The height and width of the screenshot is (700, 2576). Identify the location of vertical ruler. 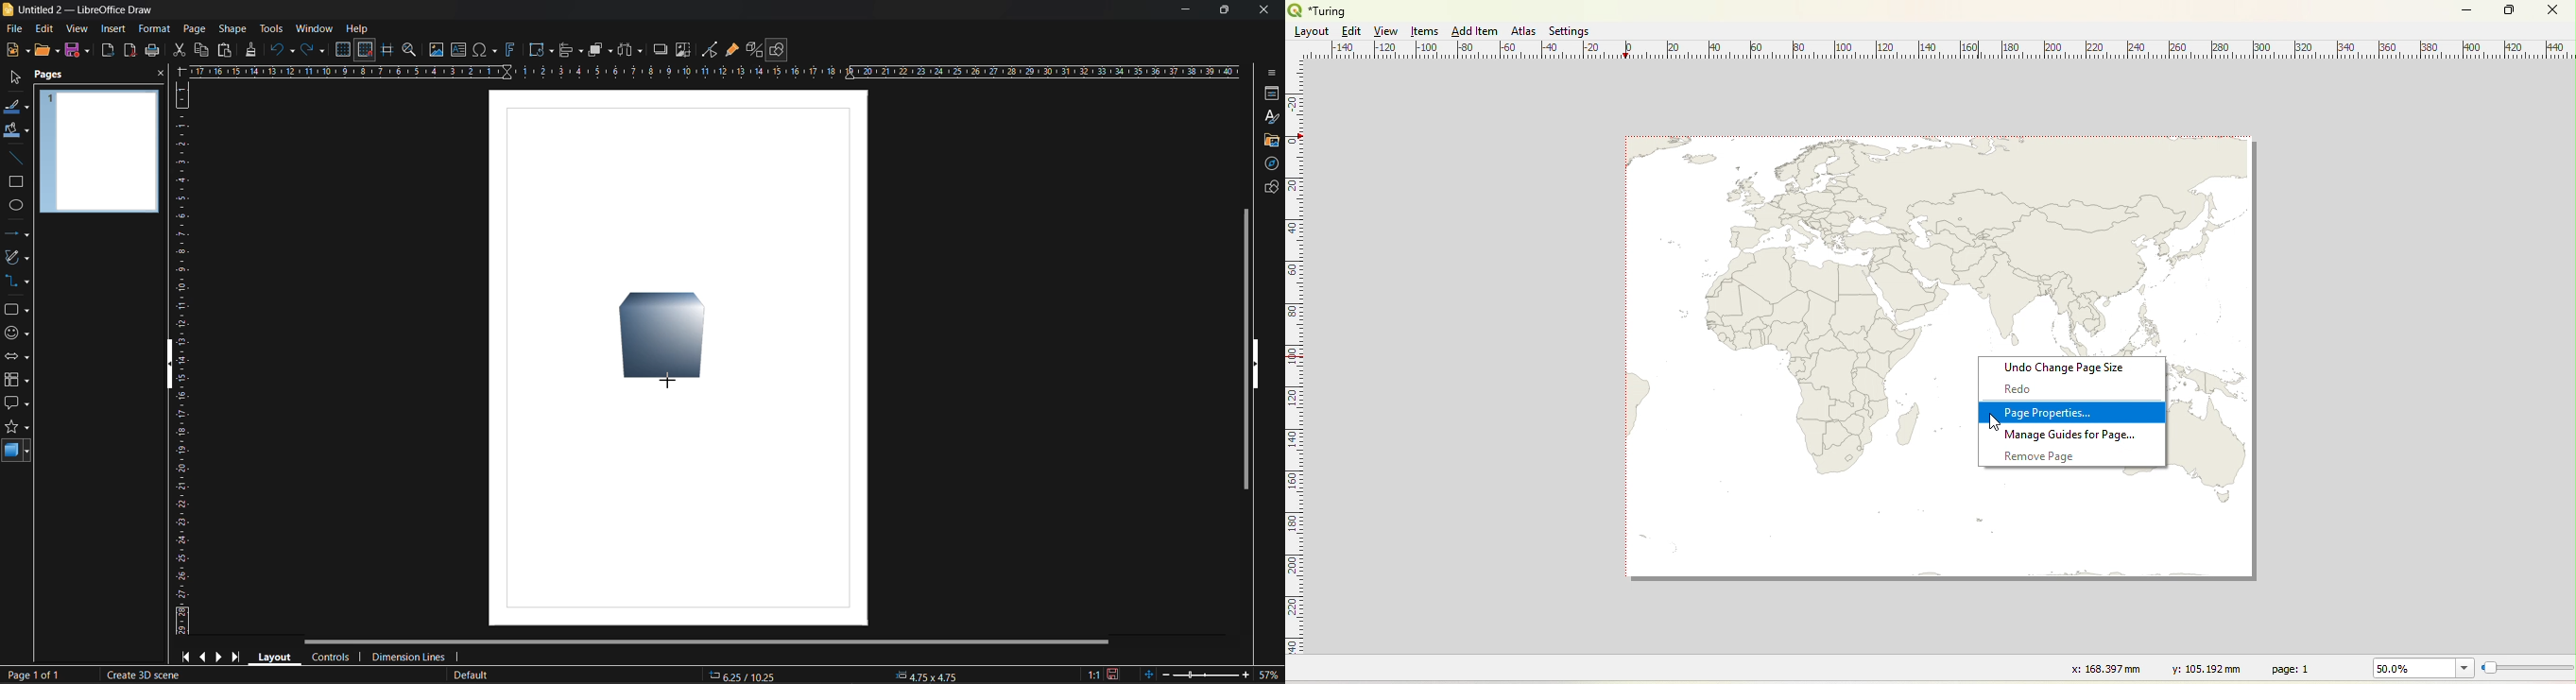
(183, 357).